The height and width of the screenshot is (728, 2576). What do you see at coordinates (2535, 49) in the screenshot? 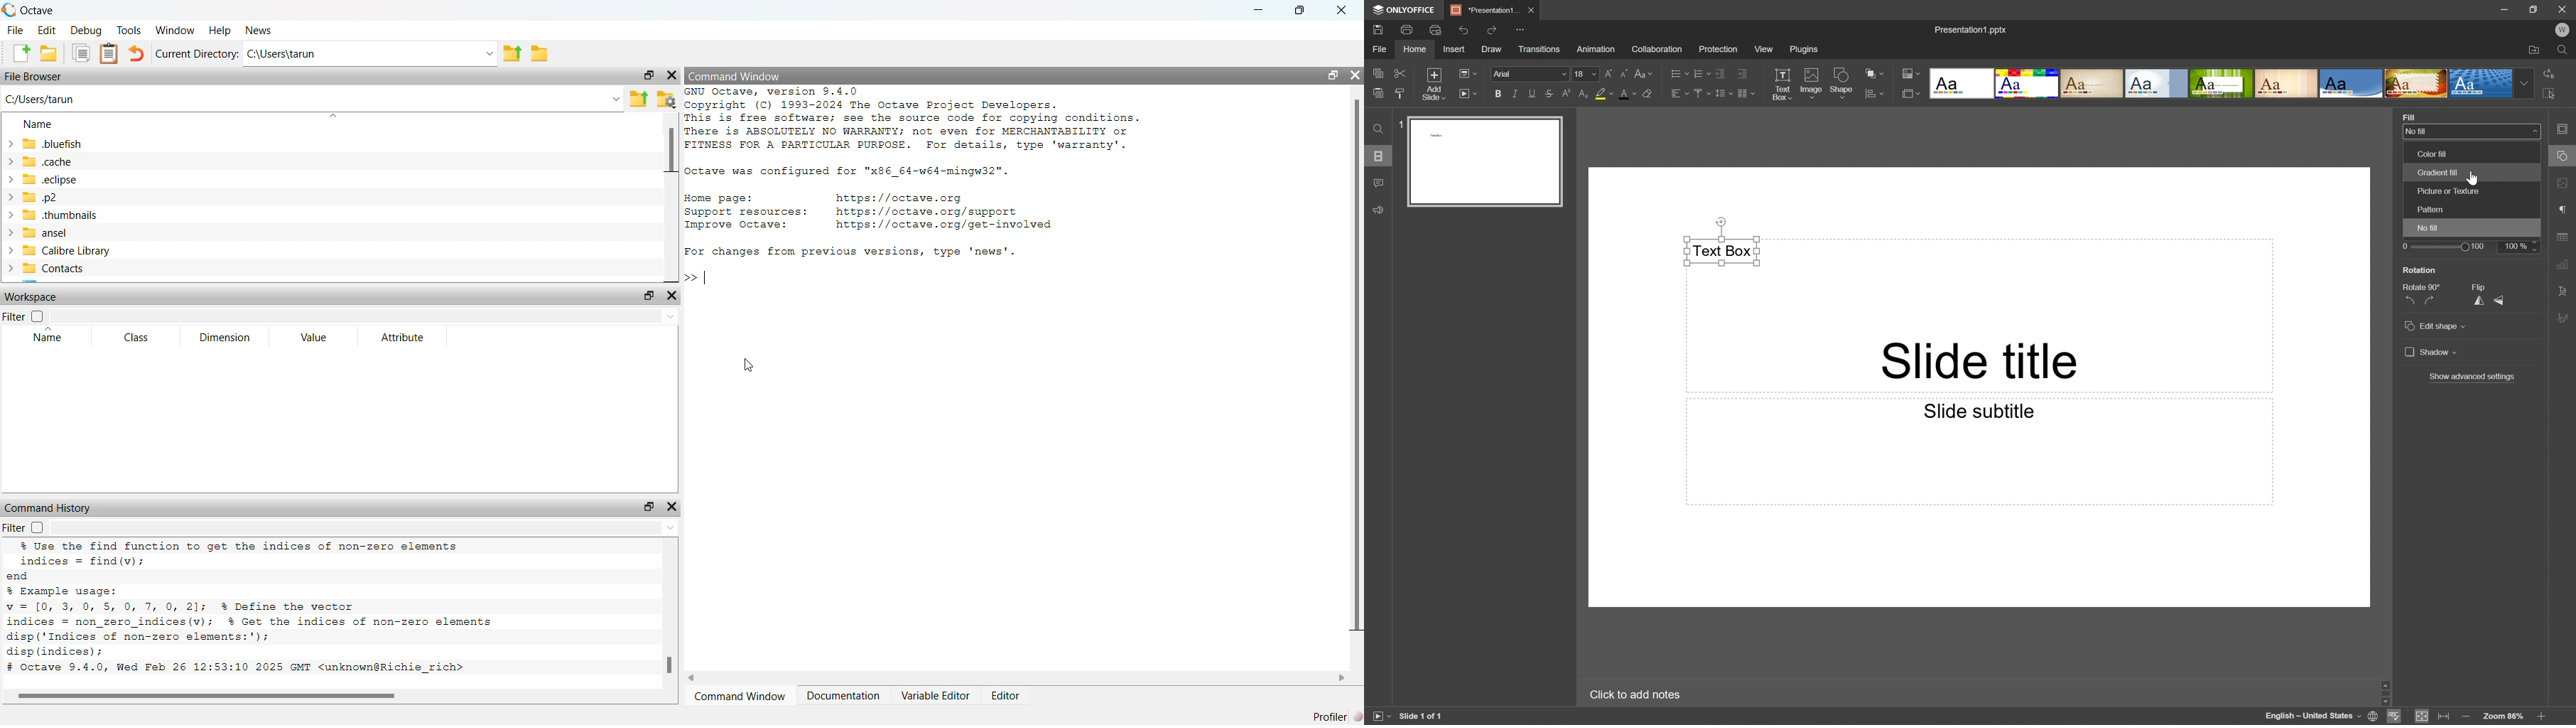
I see `Open file location` at bounding box center [2535, 49].